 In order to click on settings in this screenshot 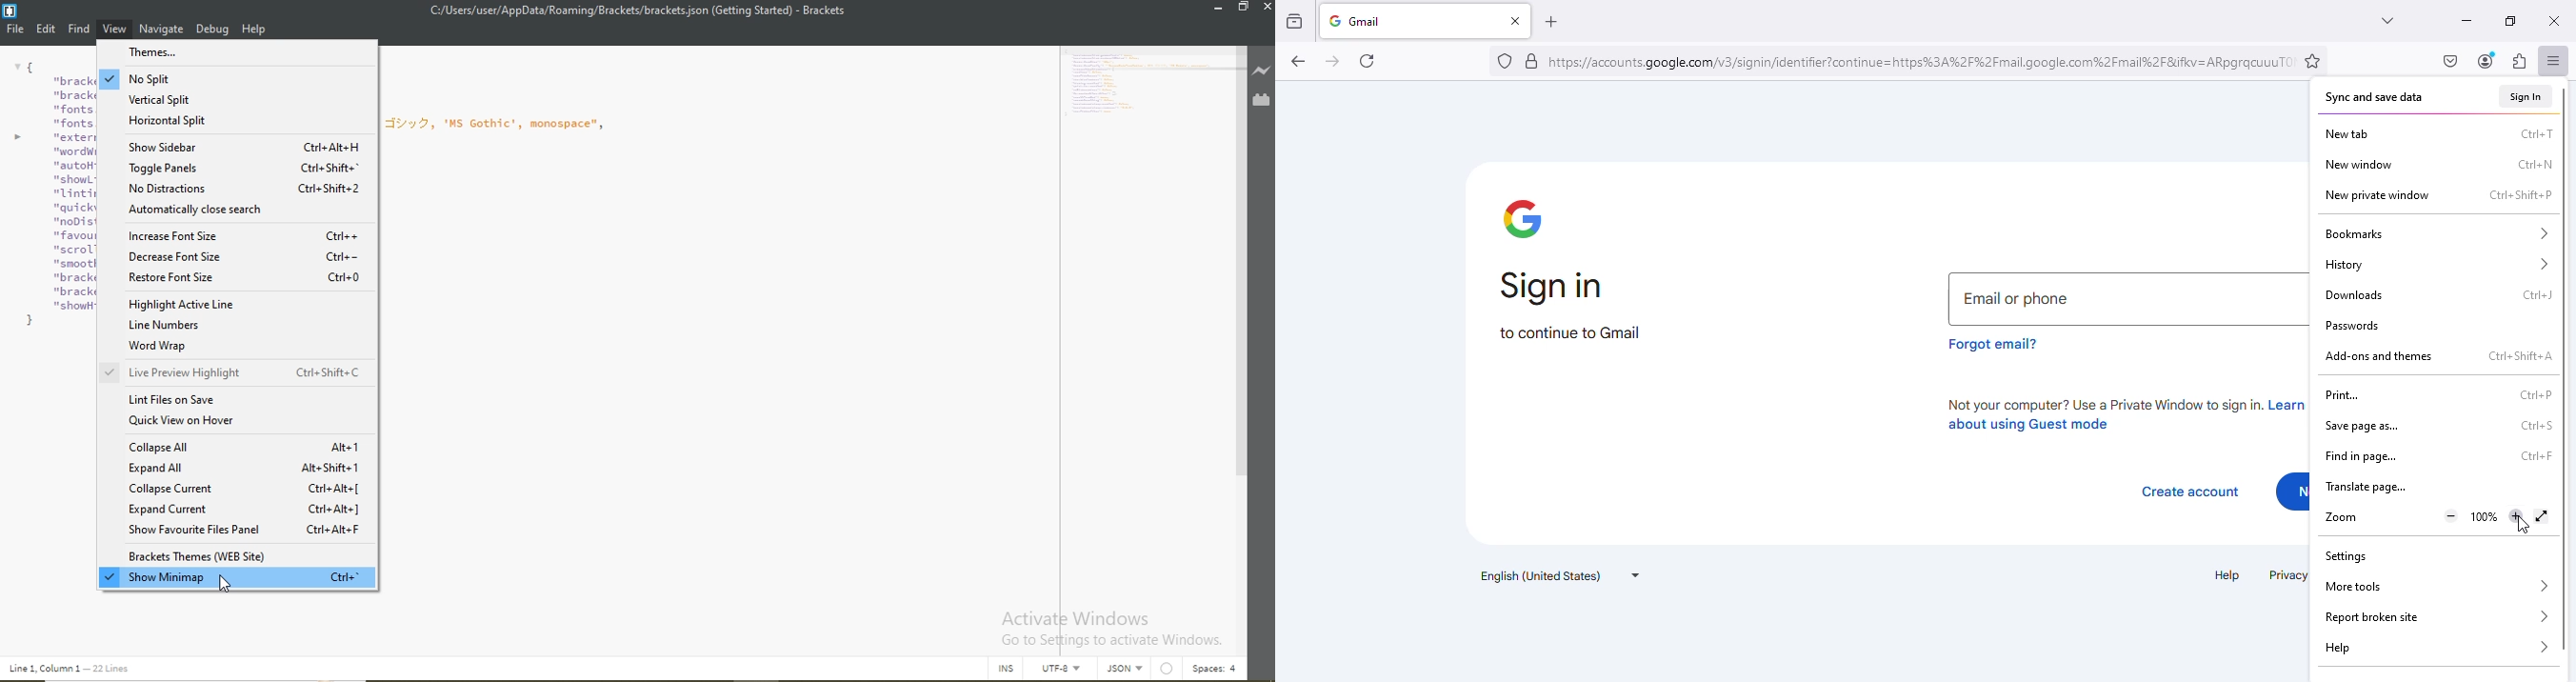, I will do `click(2346, 557)`.